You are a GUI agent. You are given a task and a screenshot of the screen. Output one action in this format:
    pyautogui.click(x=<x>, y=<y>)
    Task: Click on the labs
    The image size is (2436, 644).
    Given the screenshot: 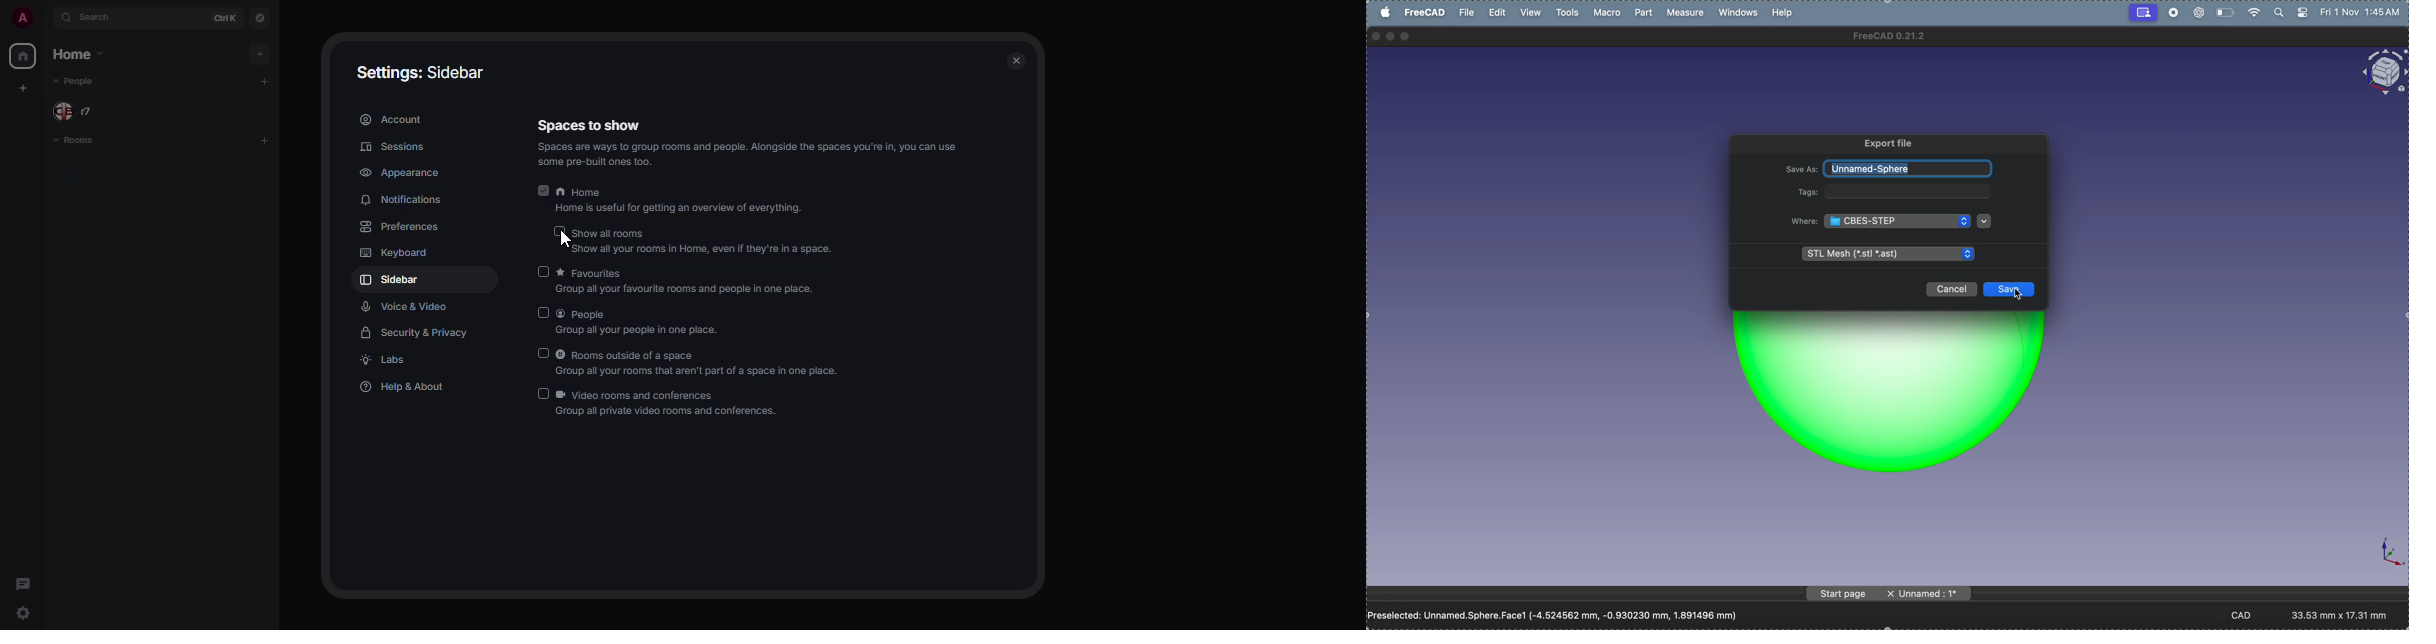 What is the action you would take?
    pyautogui.click(x=386, y=362)
    